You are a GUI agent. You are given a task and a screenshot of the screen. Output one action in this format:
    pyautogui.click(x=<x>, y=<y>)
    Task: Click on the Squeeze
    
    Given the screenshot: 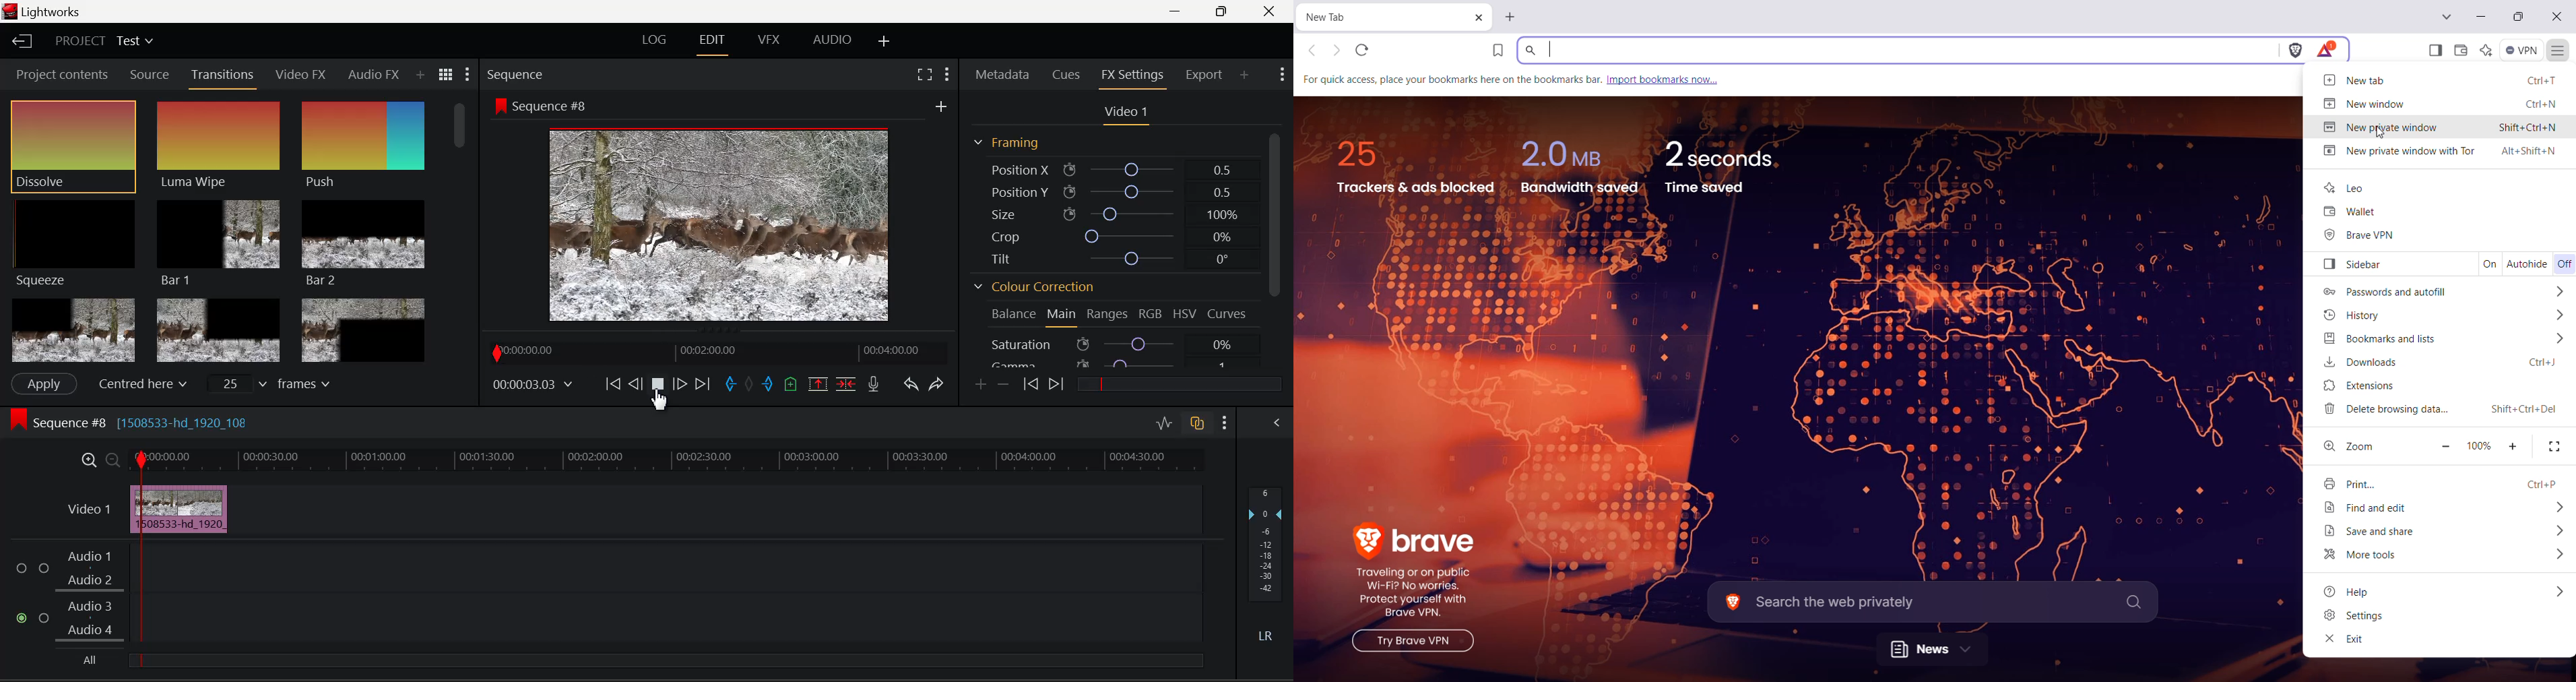 What is the action you would take?
    pyautogui.click(x=76, y=245)
    